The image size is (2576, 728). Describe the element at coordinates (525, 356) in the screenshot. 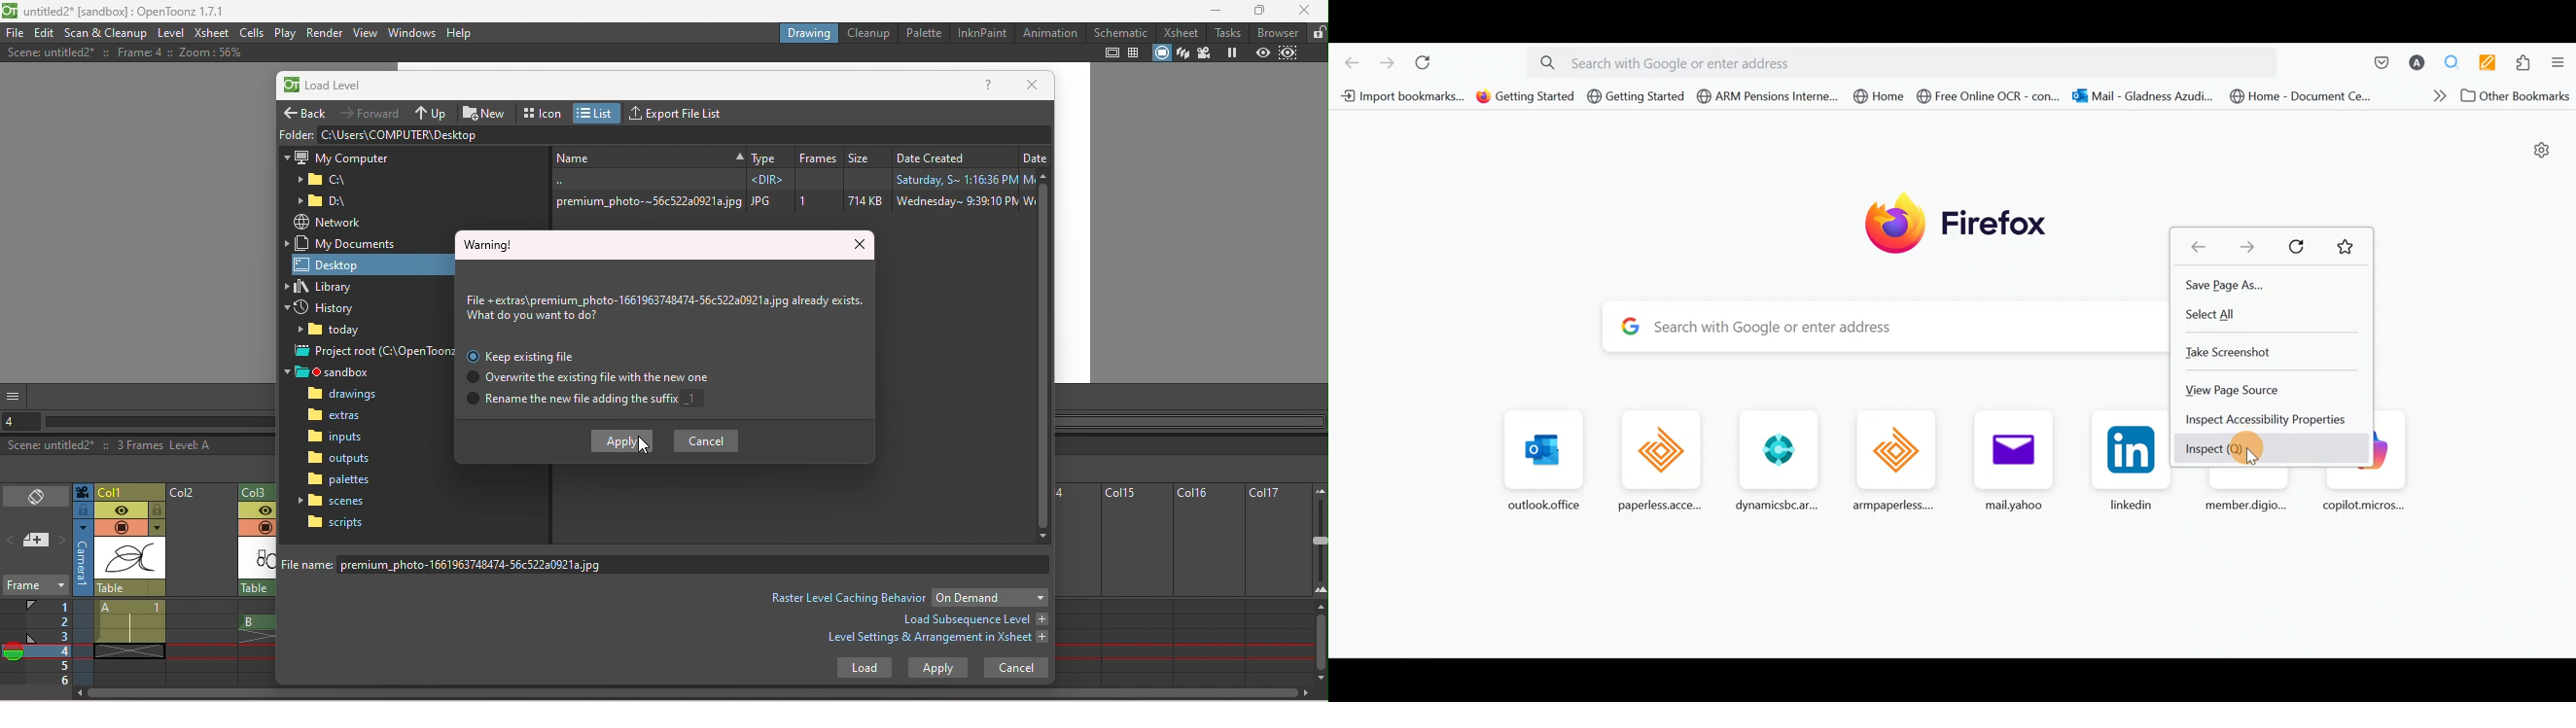

I see `Keep existing file` at that location.